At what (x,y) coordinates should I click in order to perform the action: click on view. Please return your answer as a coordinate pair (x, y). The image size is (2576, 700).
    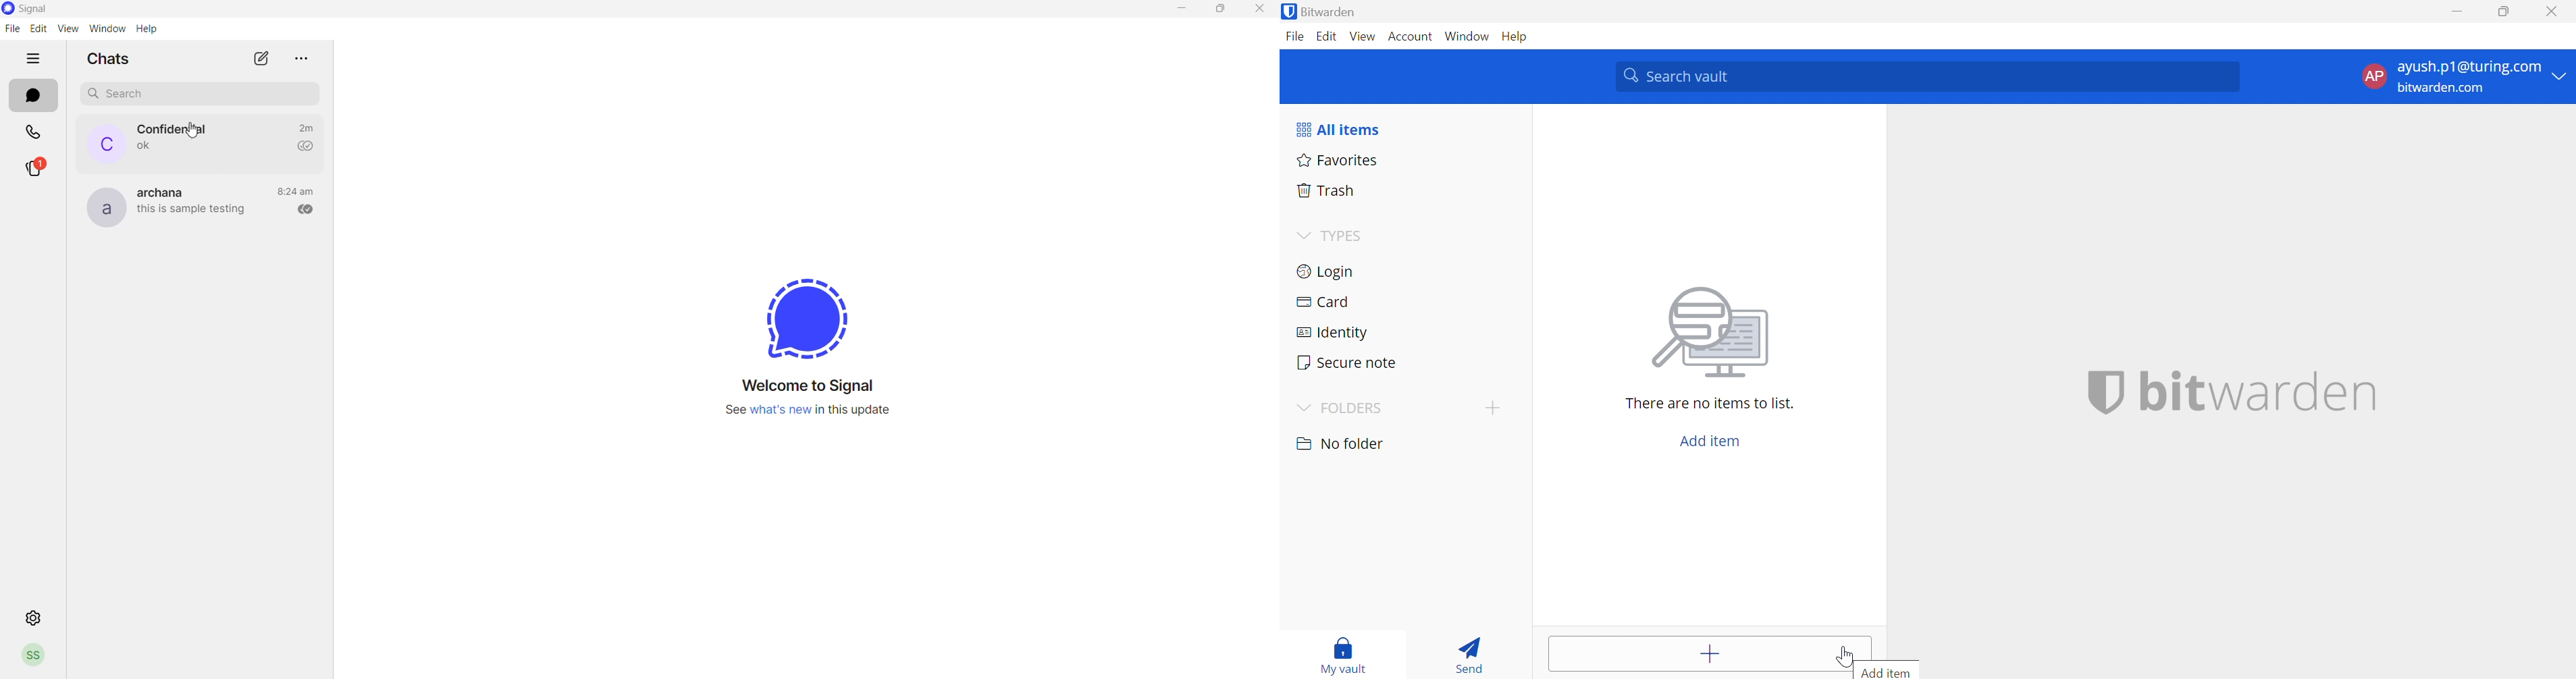
    Looking at the image, I should click on (67, 28).